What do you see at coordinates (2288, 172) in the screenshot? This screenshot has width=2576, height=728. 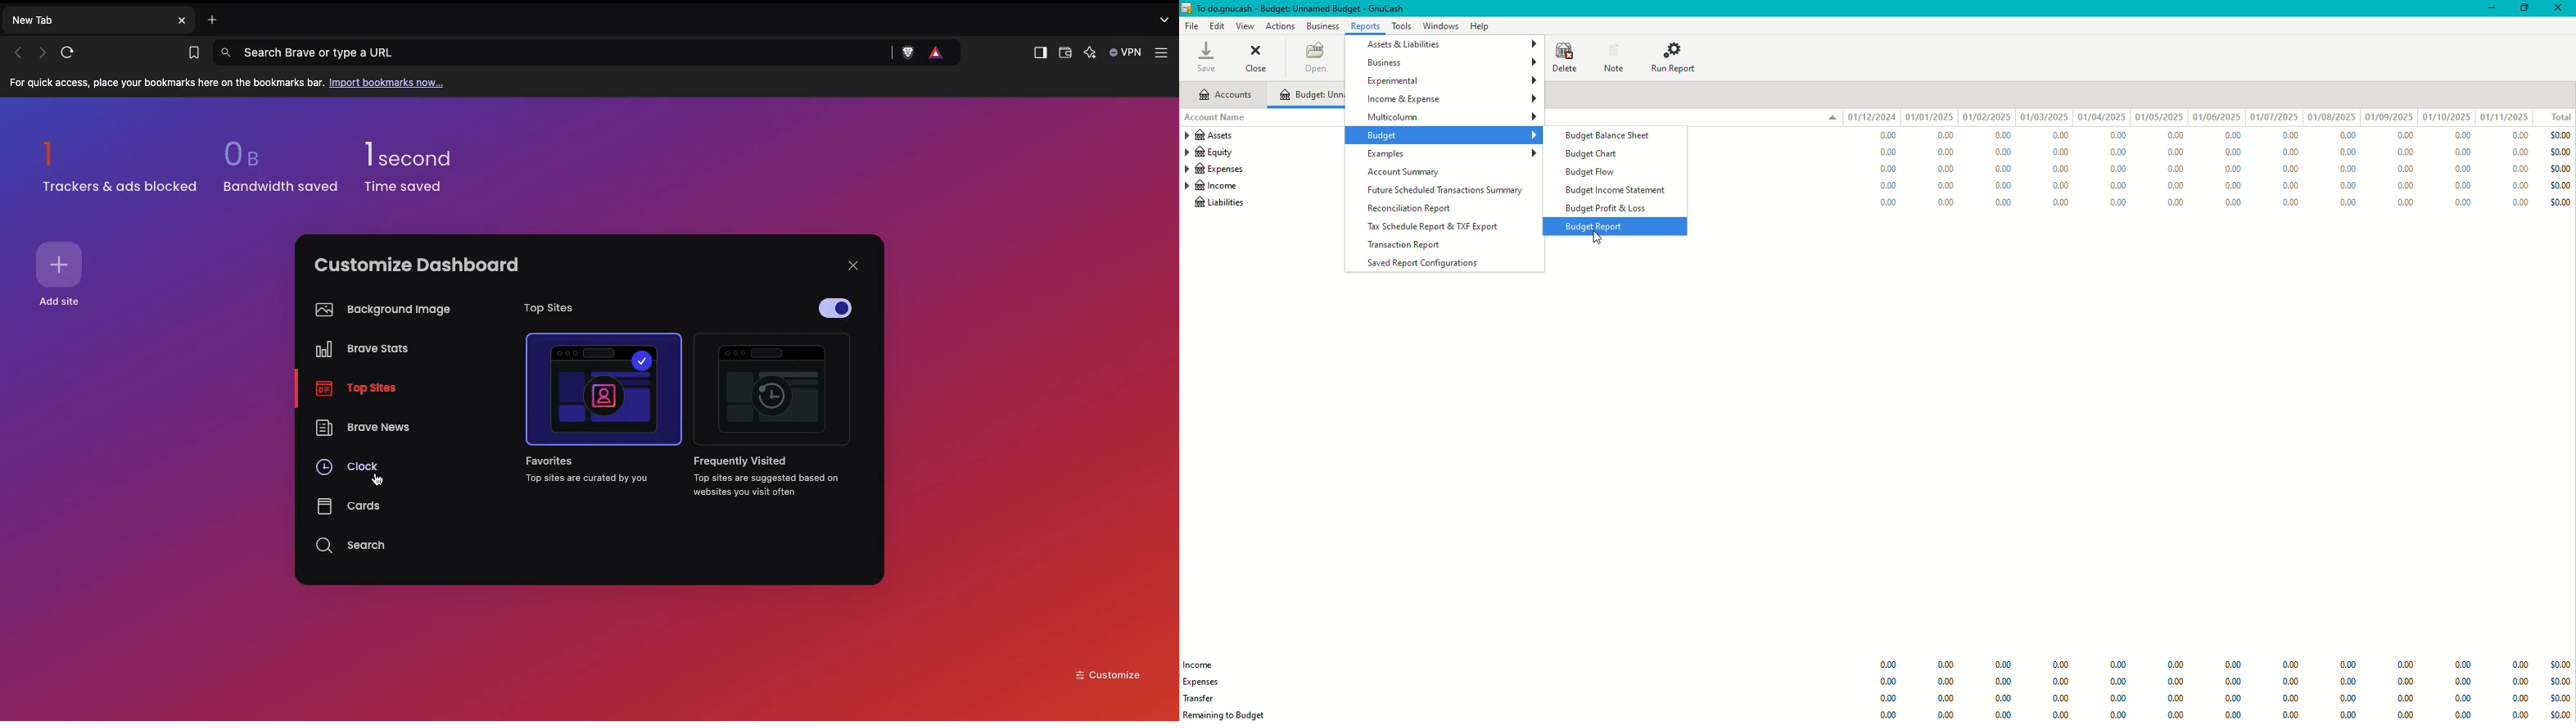 I see `0.00` at bounding box center [2288, 172].